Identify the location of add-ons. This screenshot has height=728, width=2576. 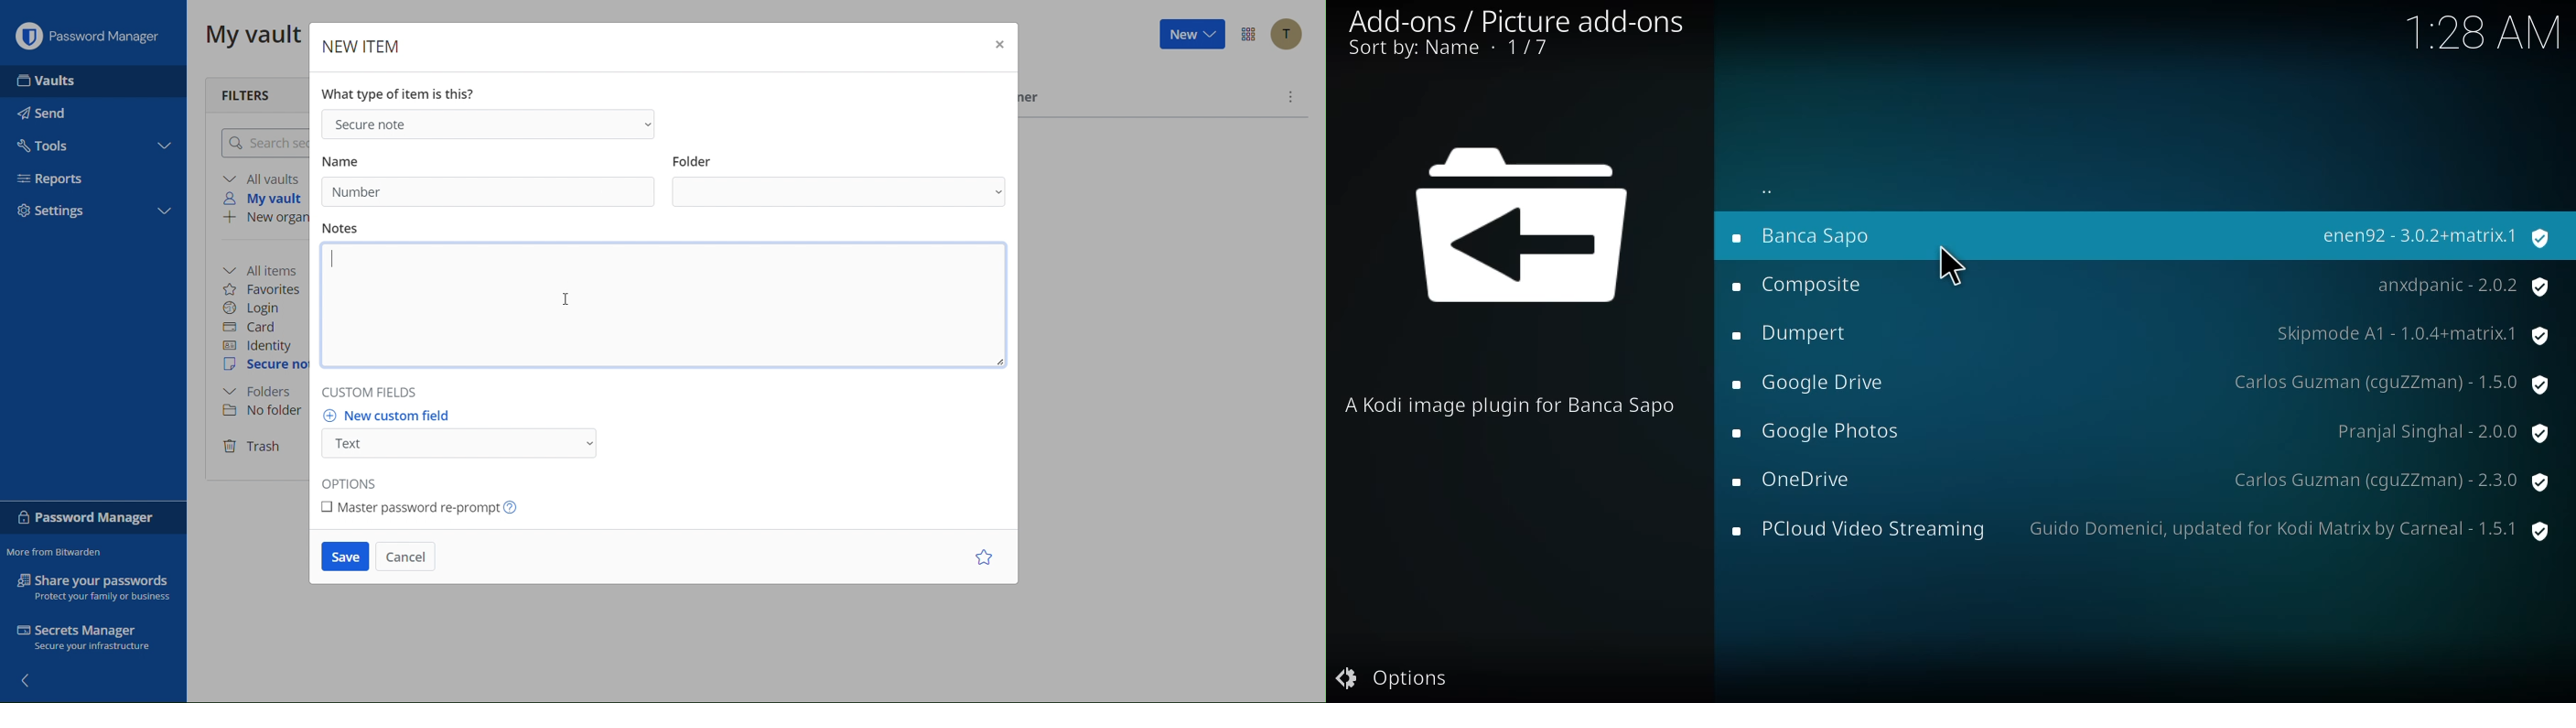
(1555, 18).